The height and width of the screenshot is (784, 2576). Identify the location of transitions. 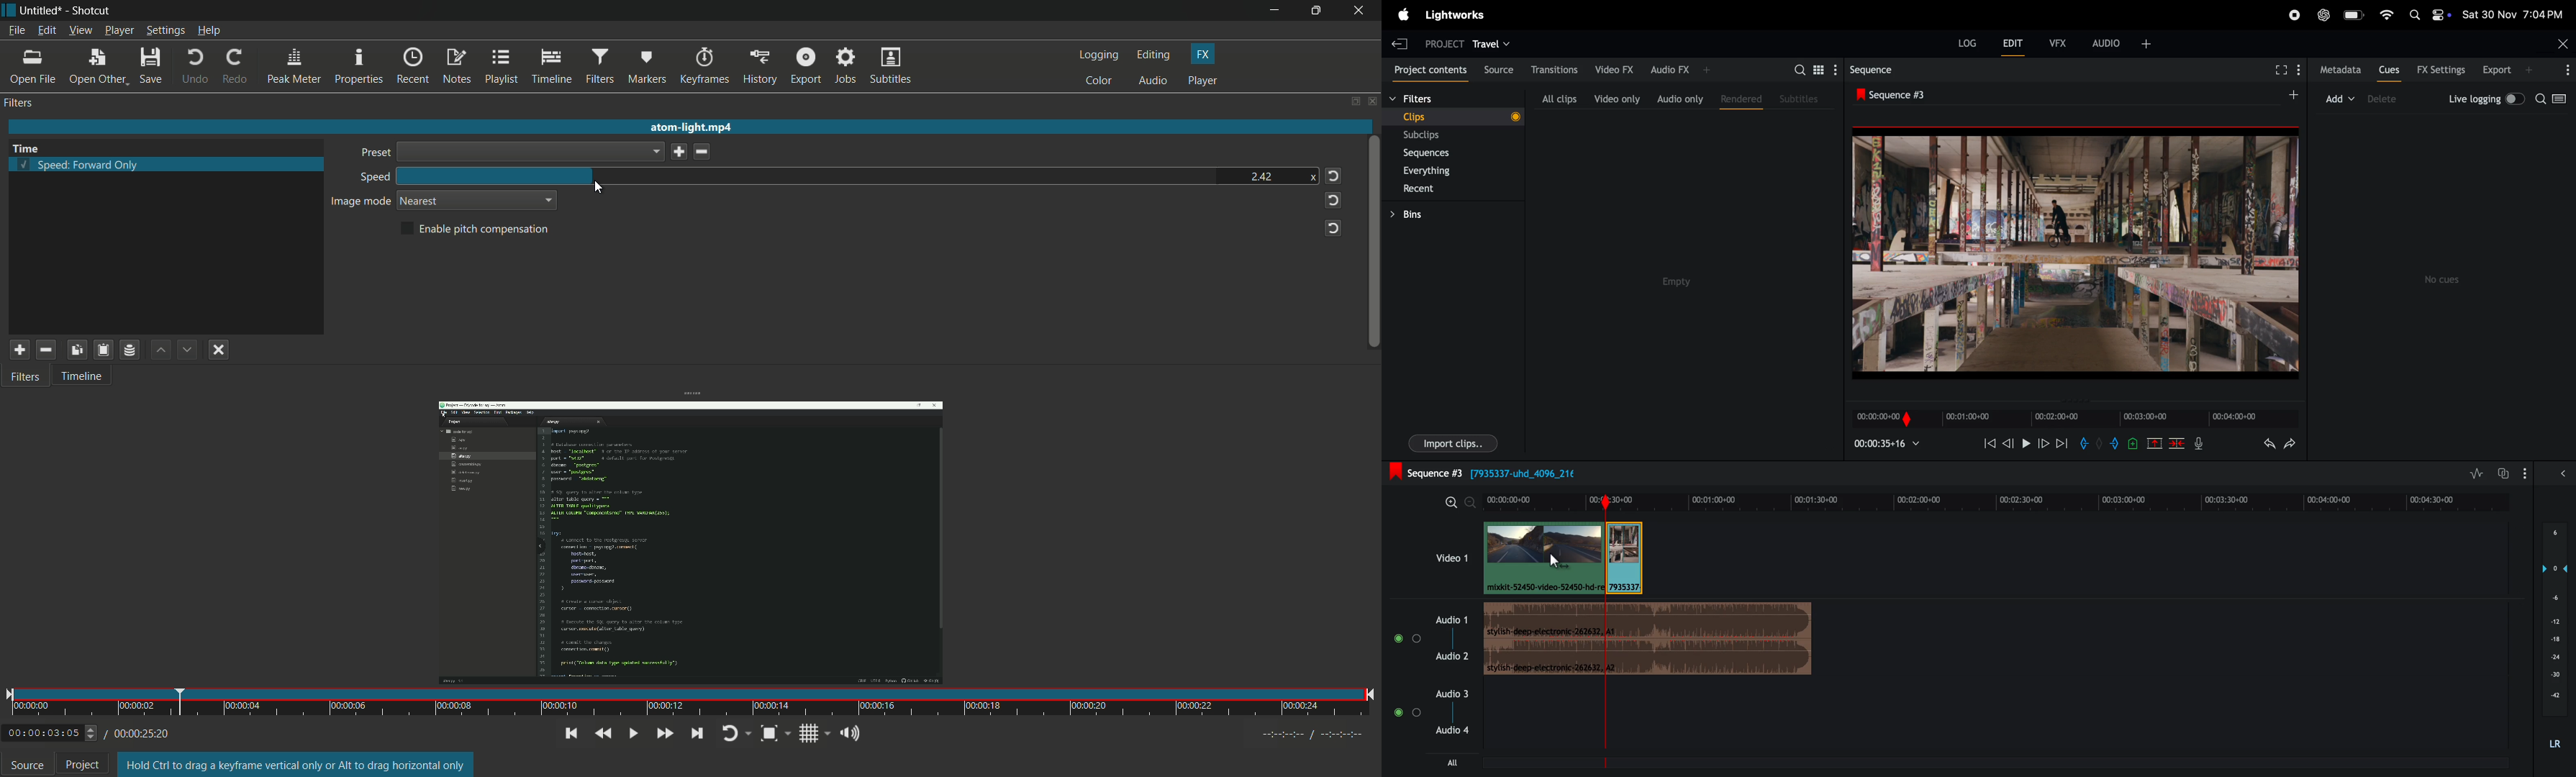
(1551, 69).